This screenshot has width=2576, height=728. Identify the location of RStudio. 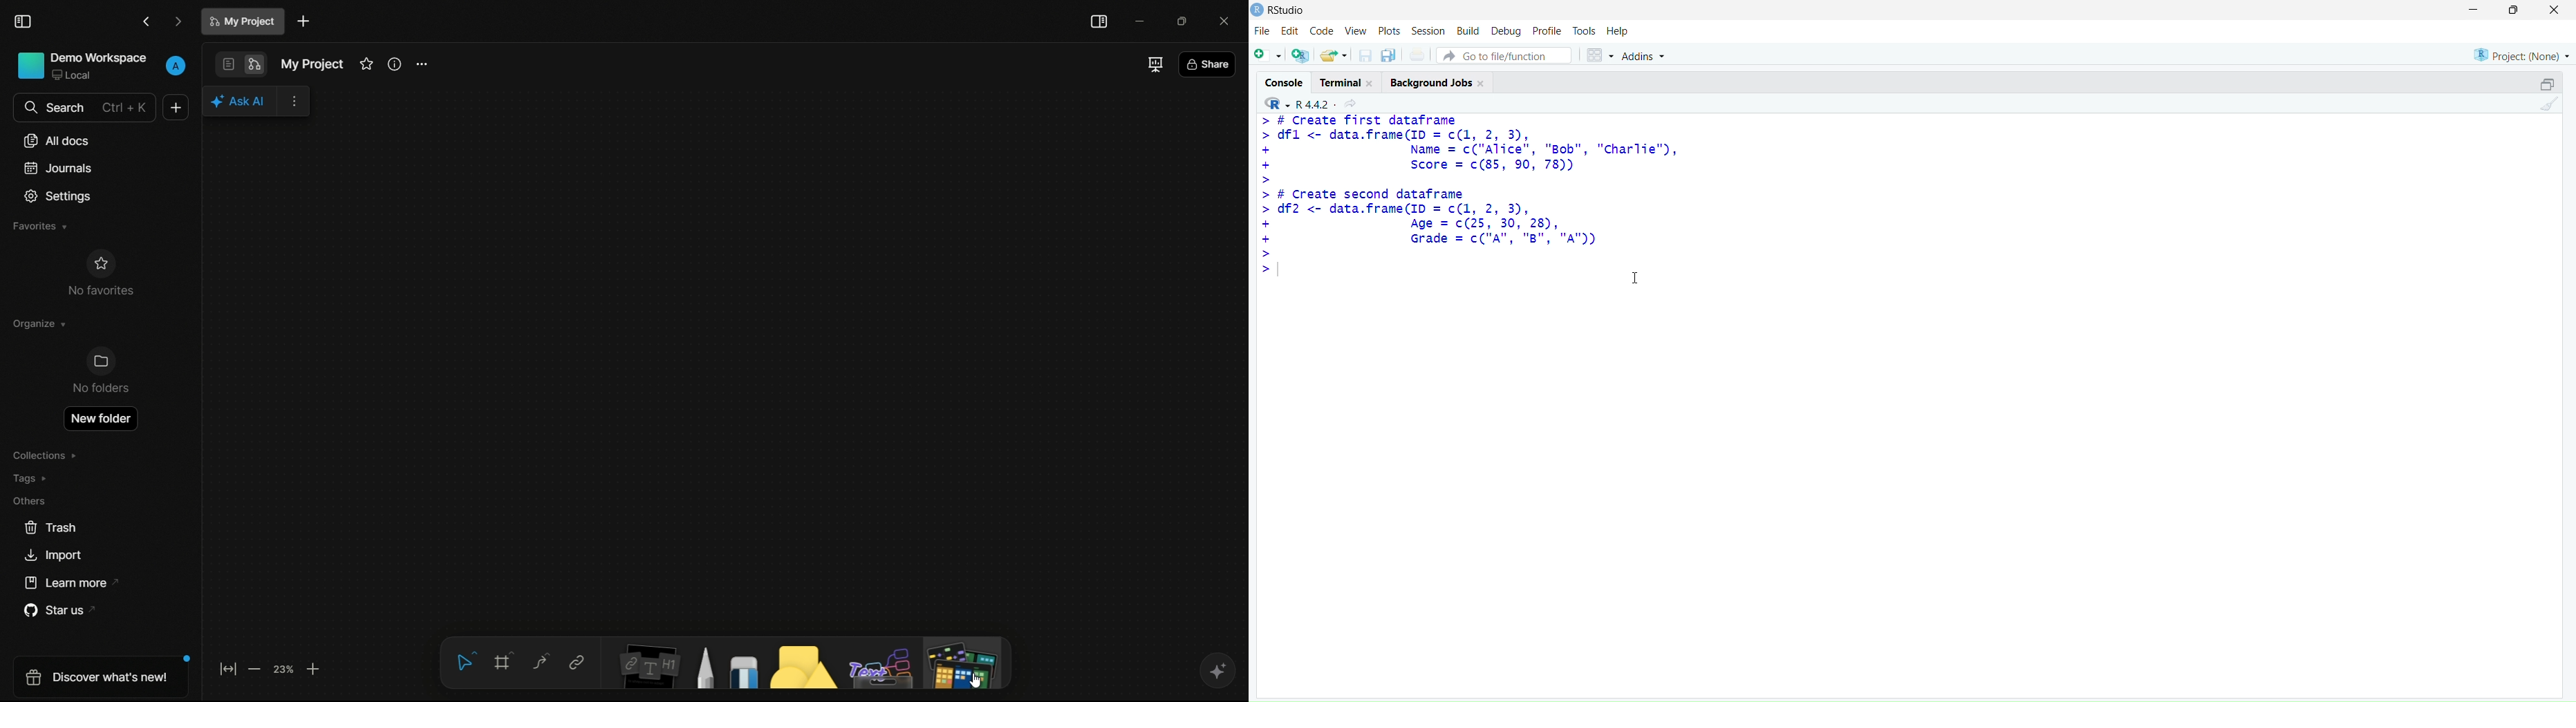
(1288, 10).